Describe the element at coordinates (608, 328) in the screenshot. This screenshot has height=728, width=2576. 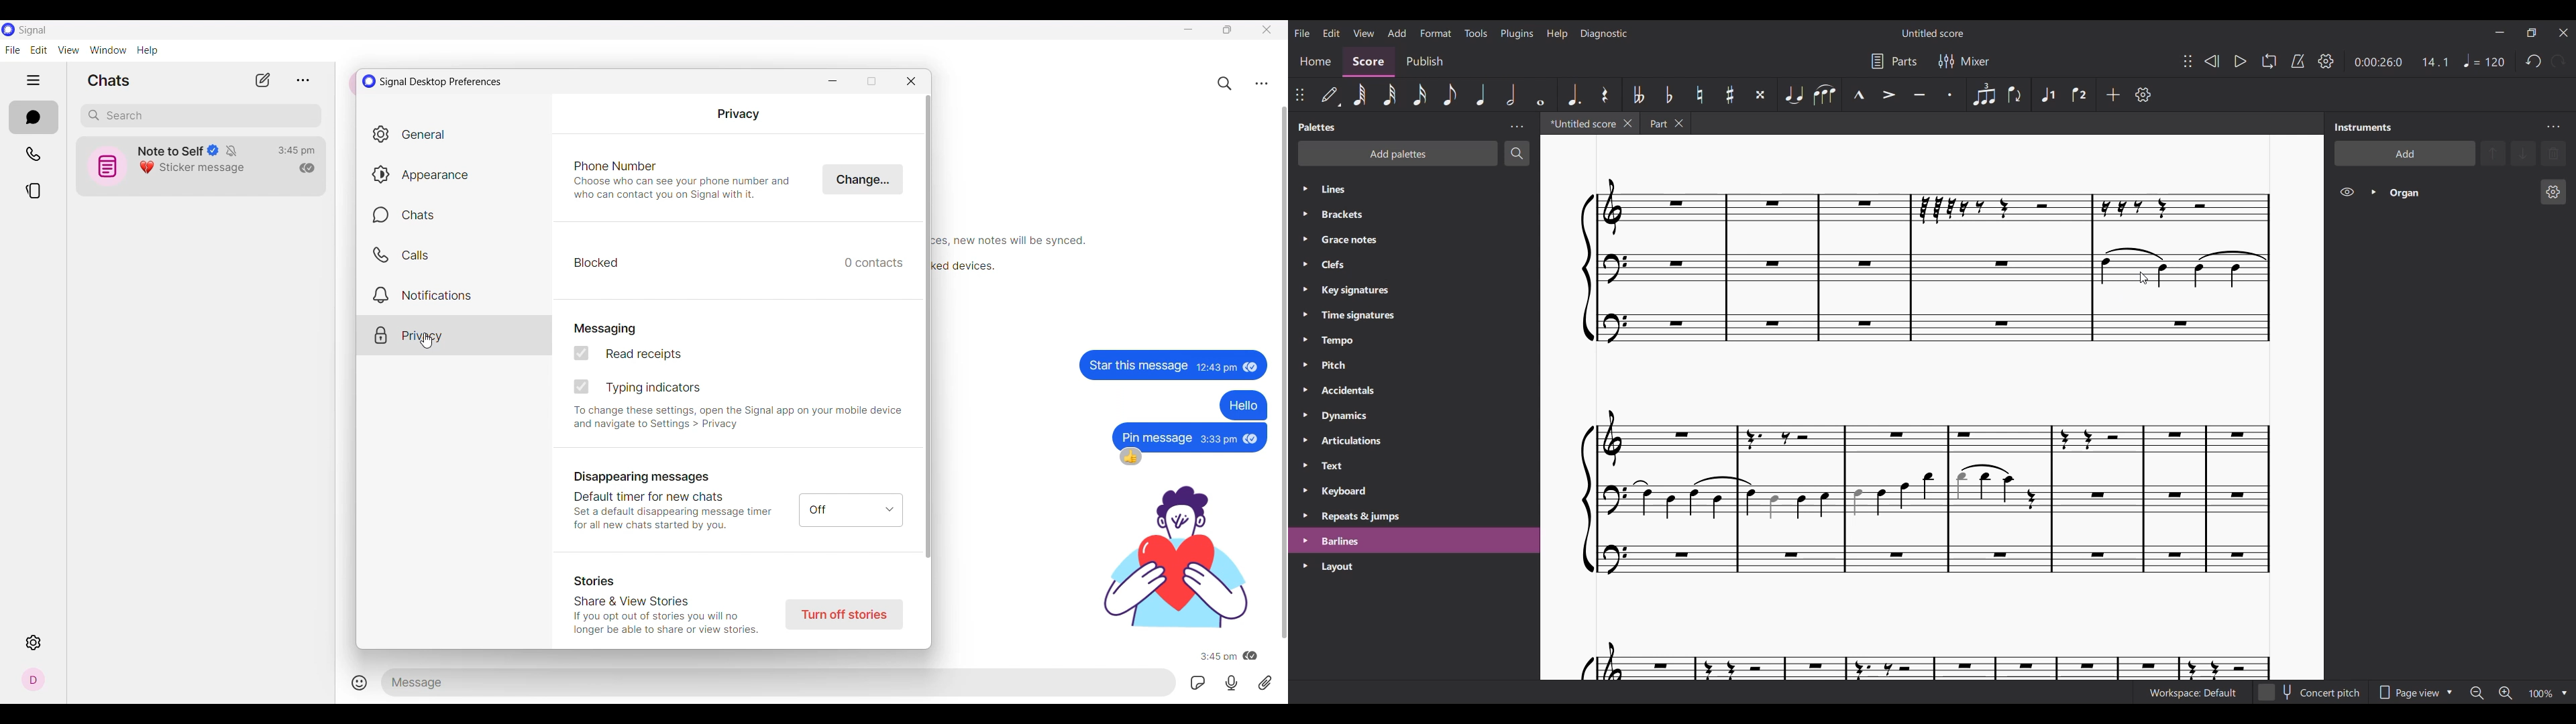
I see `Messaging` at that location.